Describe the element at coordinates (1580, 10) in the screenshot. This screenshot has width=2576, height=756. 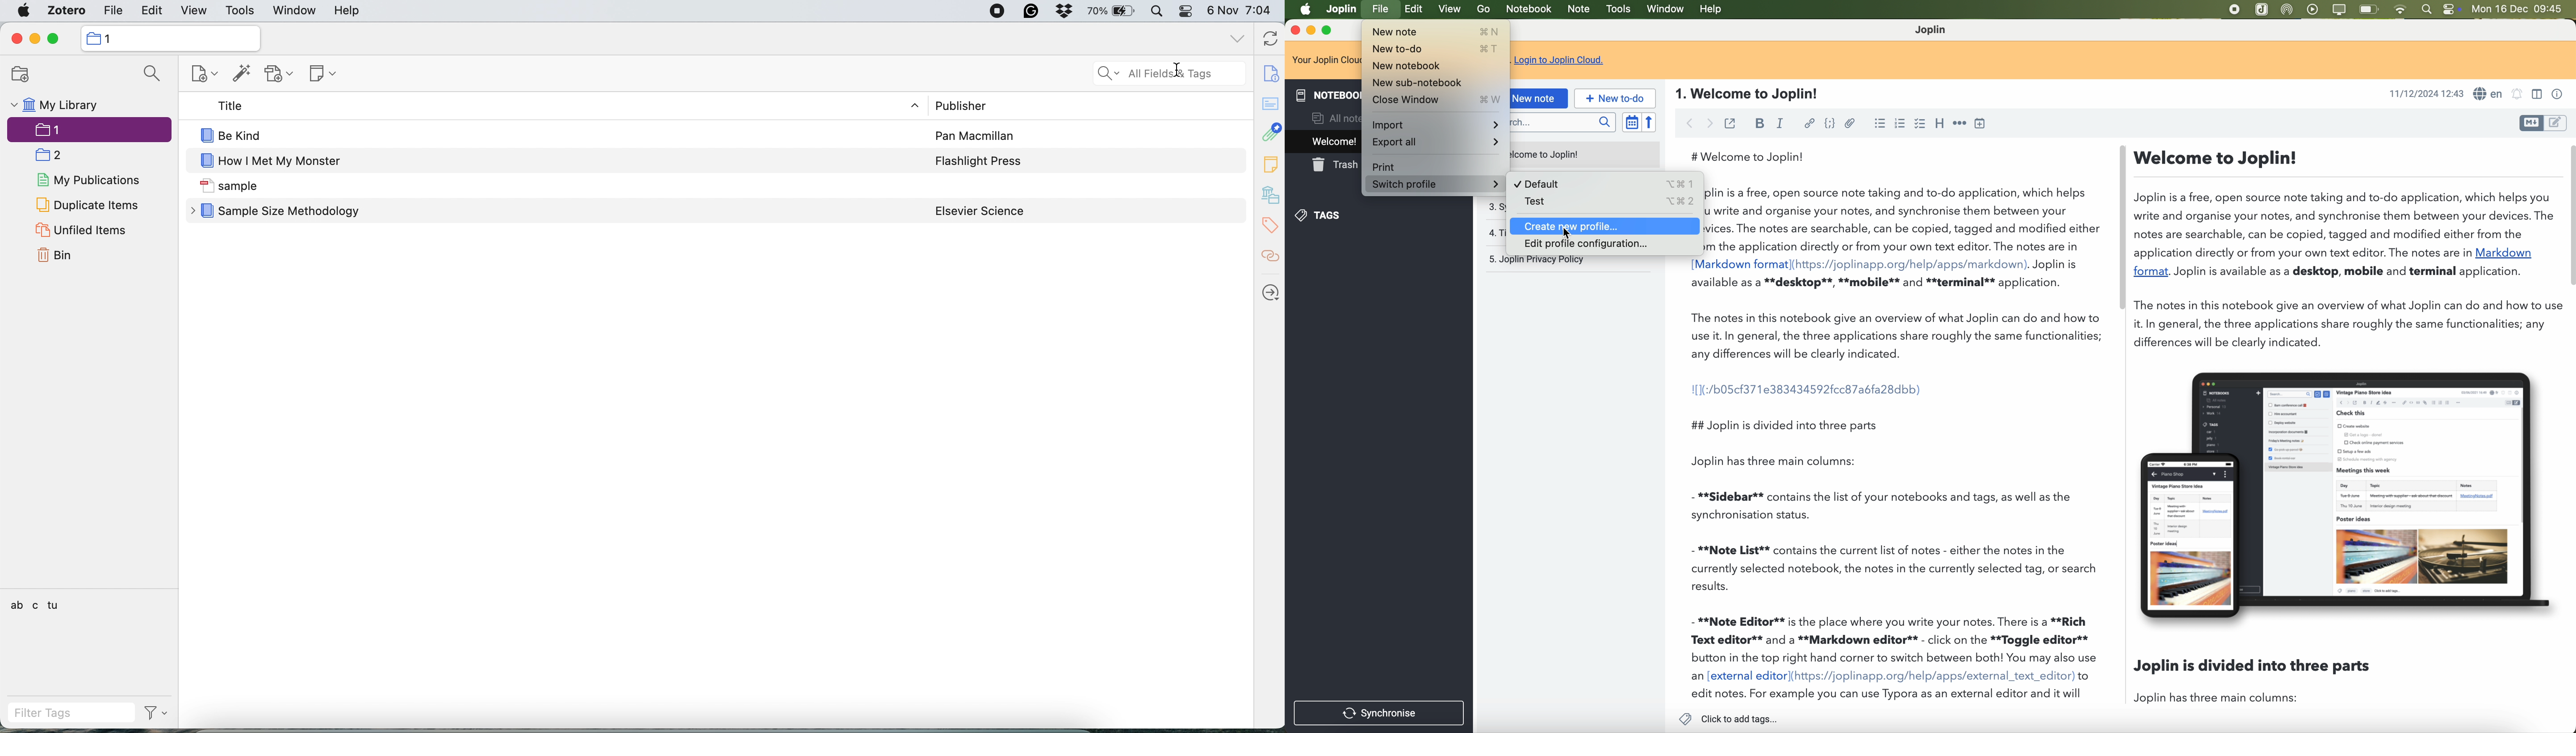
I see `note` at that location.